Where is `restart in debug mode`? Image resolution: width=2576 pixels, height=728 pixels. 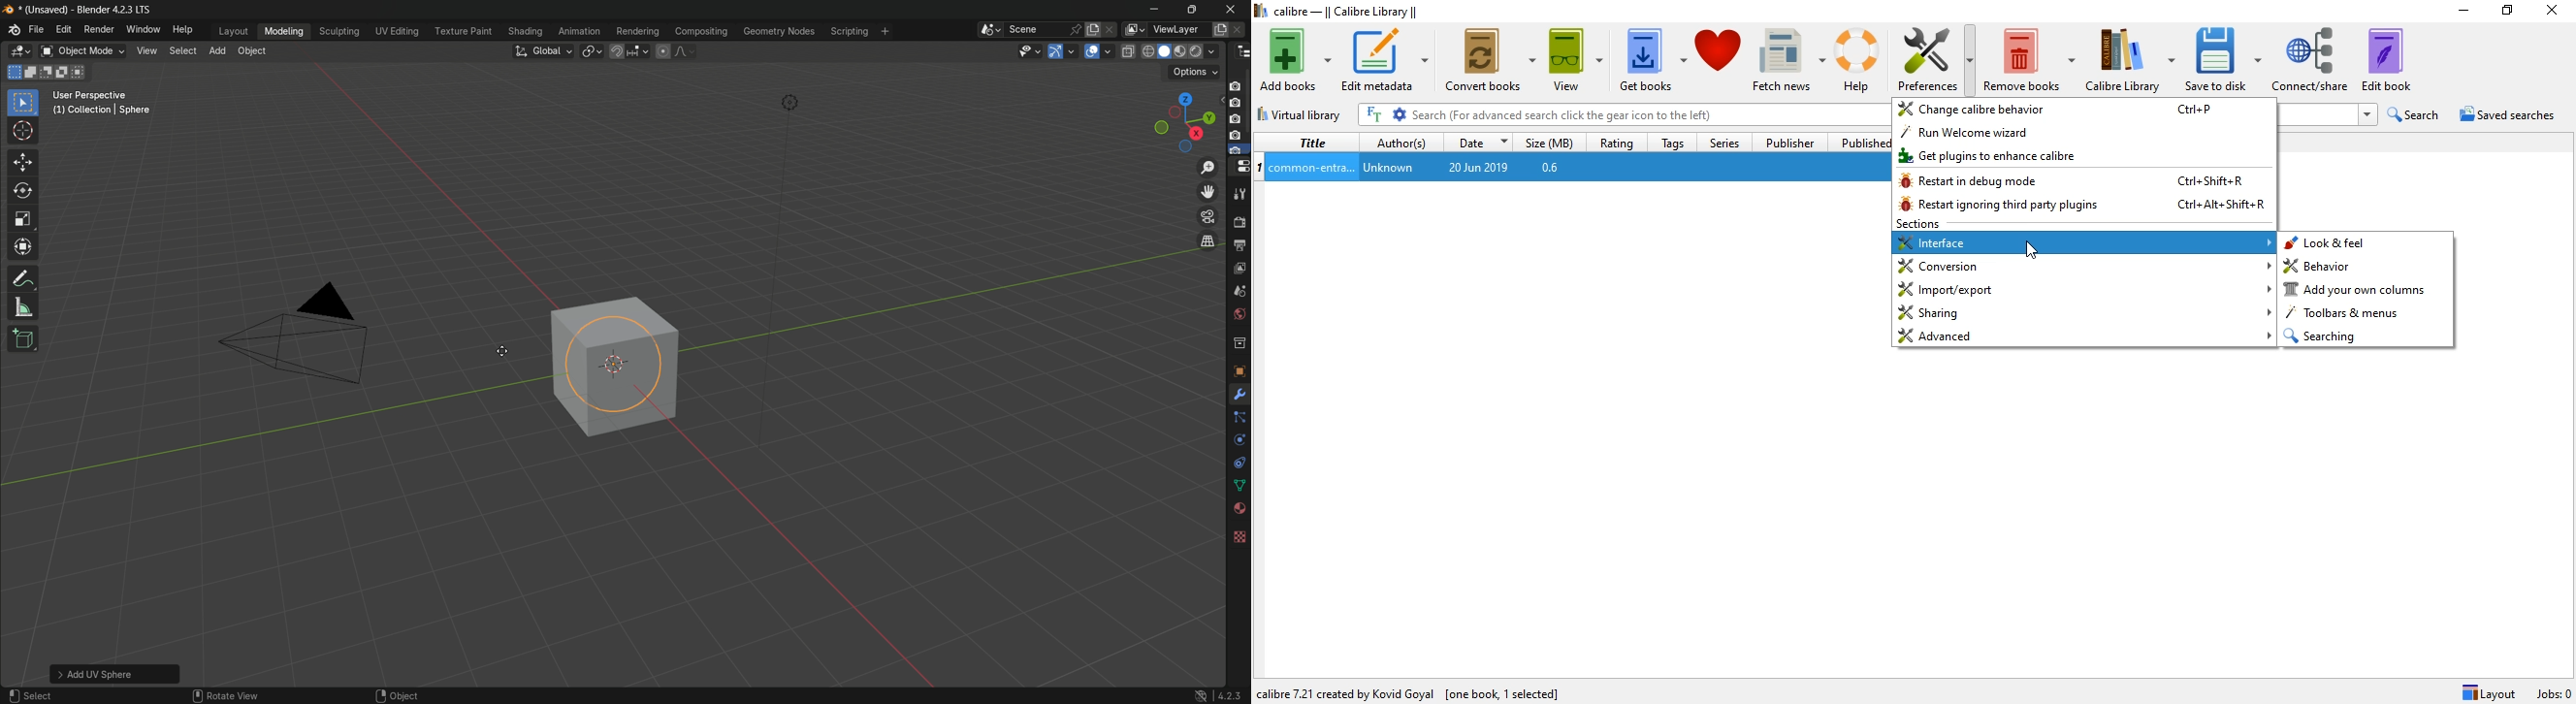 restart in debug mode is located at coordinates (2084, 182).